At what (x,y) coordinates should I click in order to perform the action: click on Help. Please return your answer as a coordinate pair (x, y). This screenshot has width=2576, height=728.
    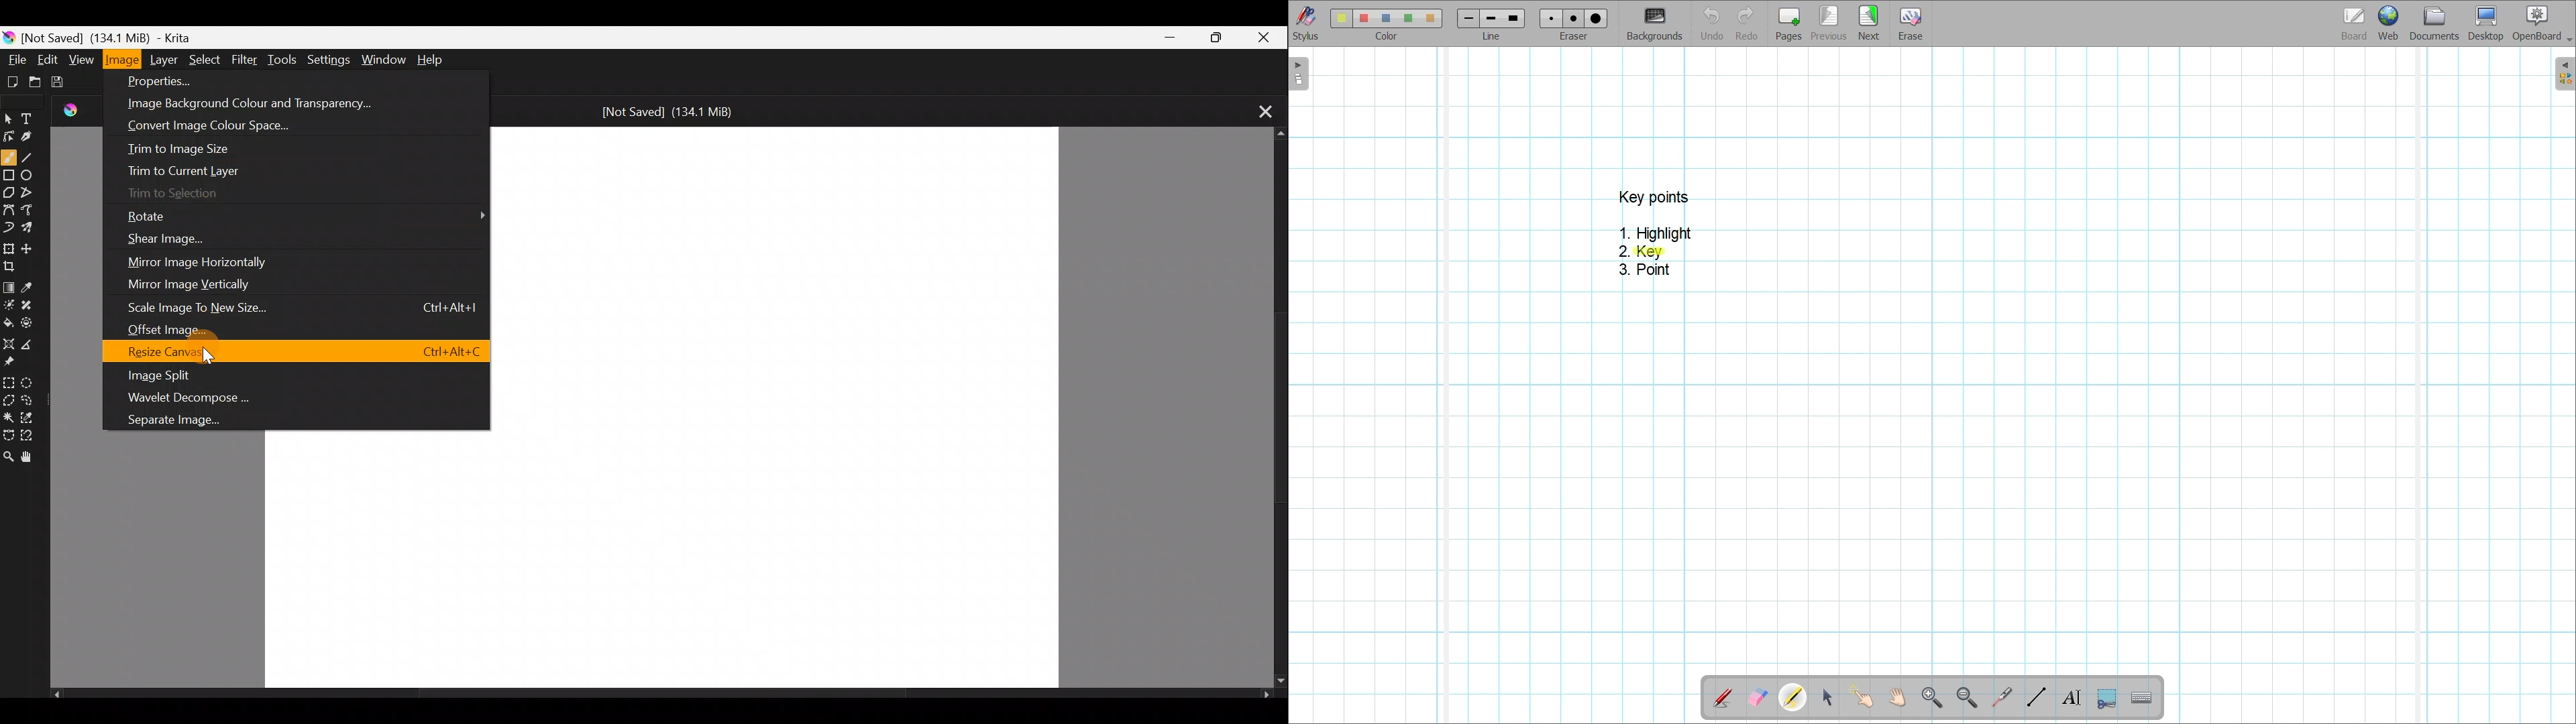
    Looking at the image, I should click on (434, 56).